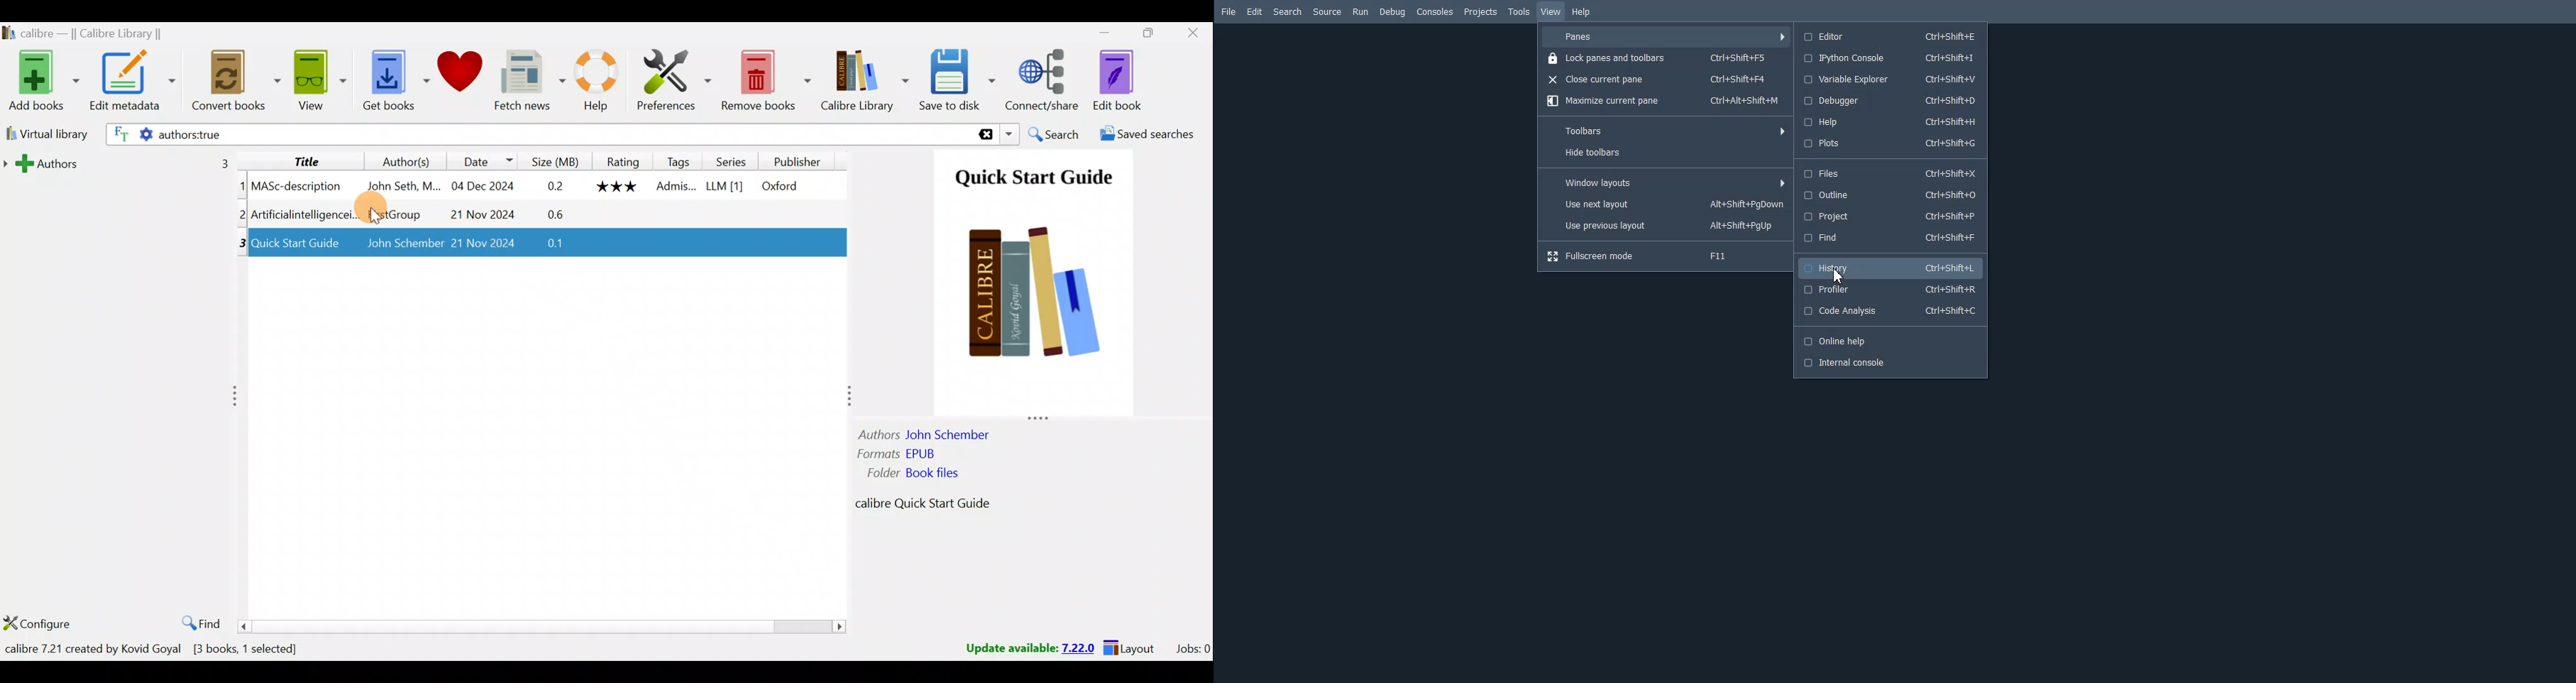 This screenshot has height=700, width=2576. I want to click on Profiler, so click(1891, 290).